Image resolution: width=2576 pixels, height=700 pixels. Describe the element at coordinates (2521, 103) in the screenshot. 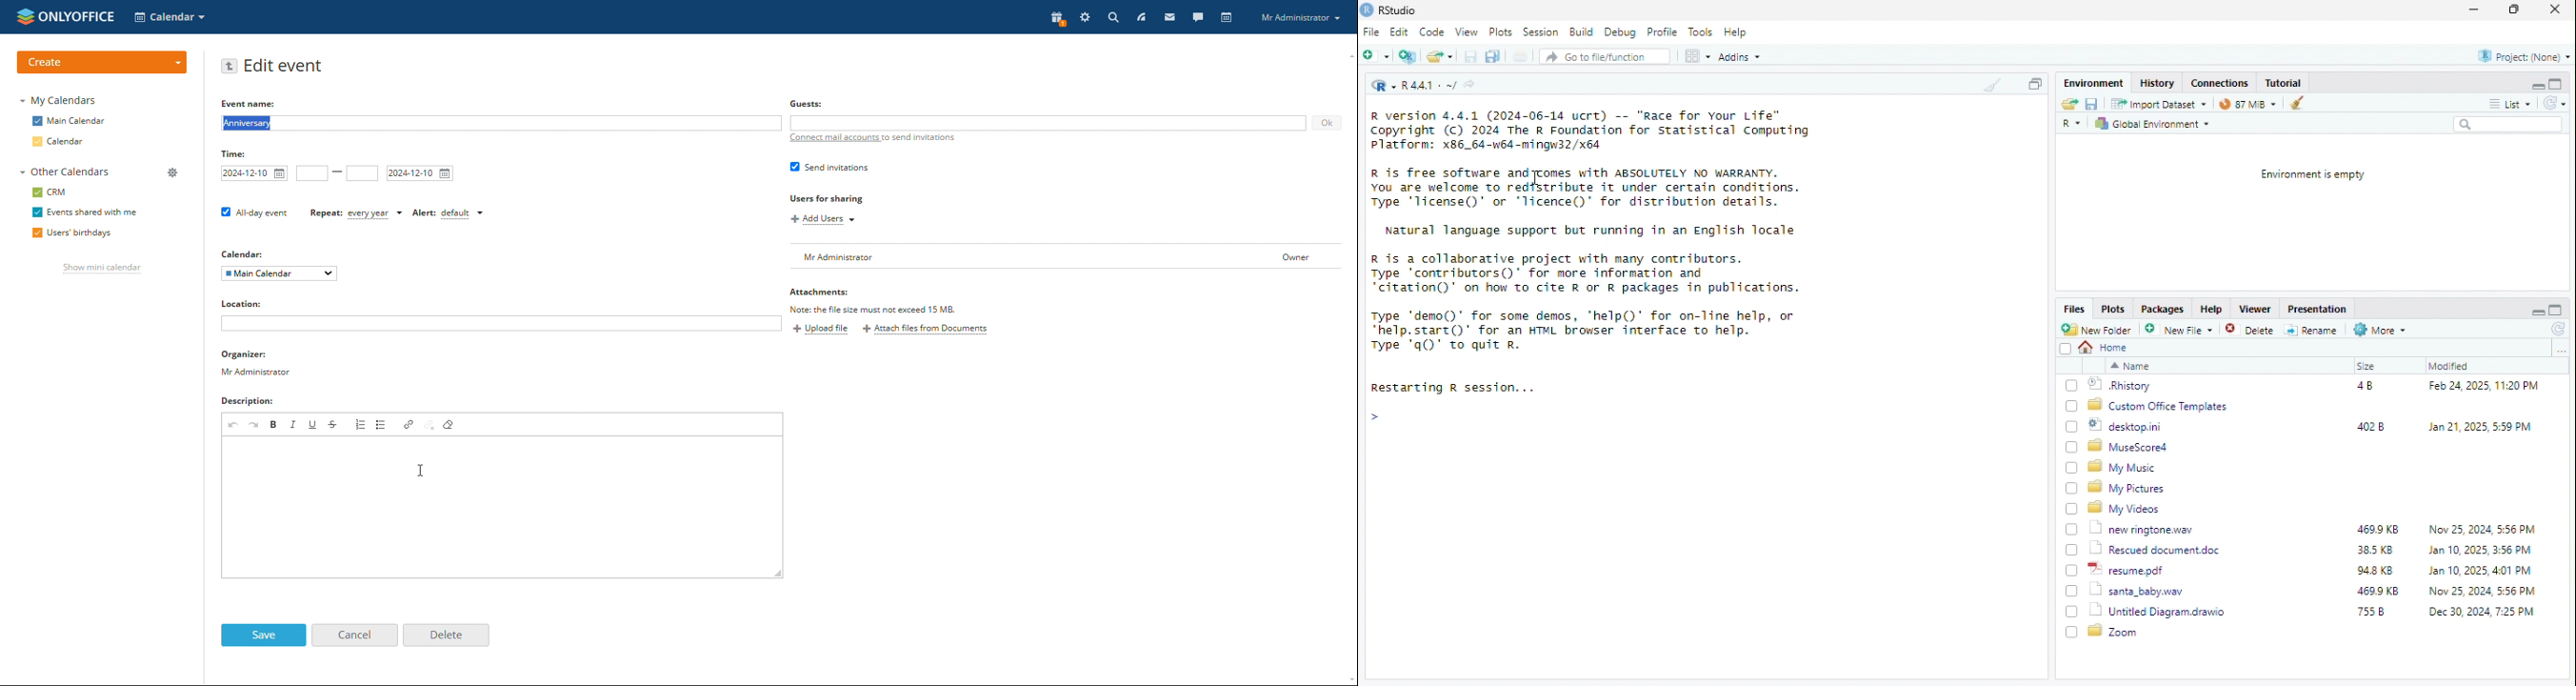

I see `list` at that location.